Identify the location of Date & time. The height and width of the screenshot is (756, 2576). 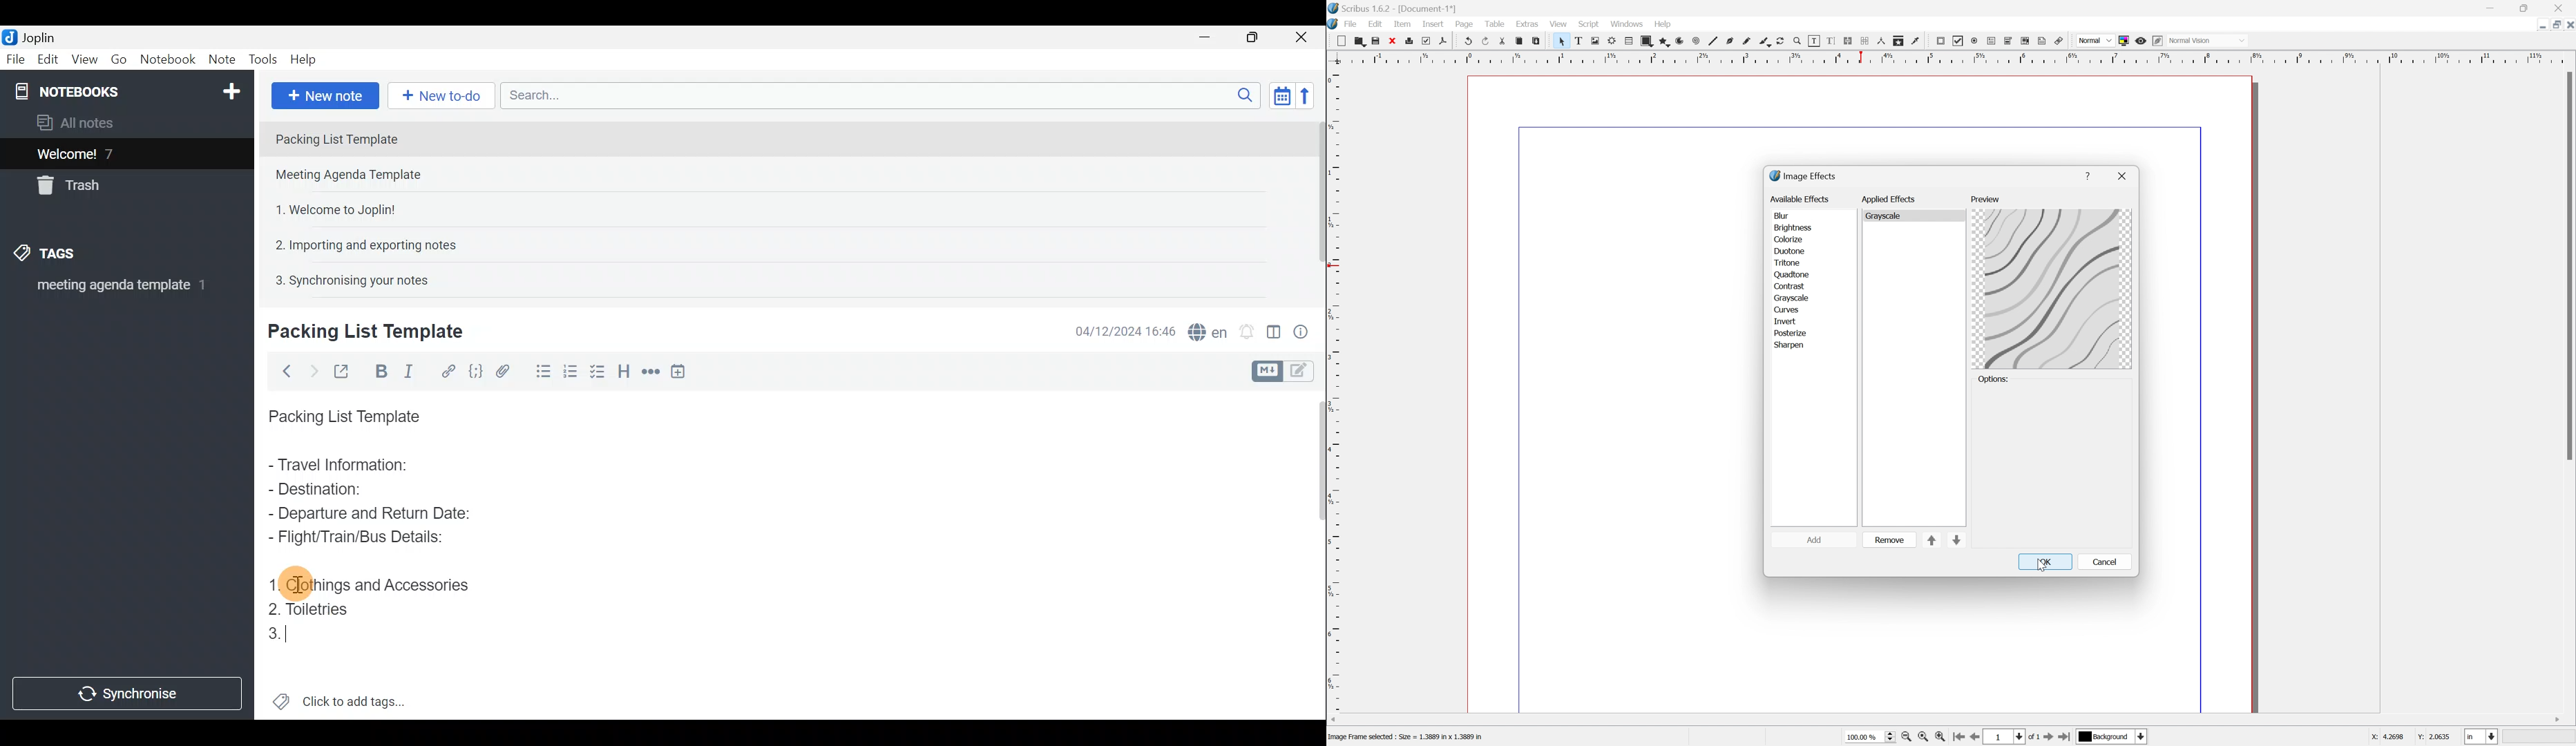
(1125, 330).